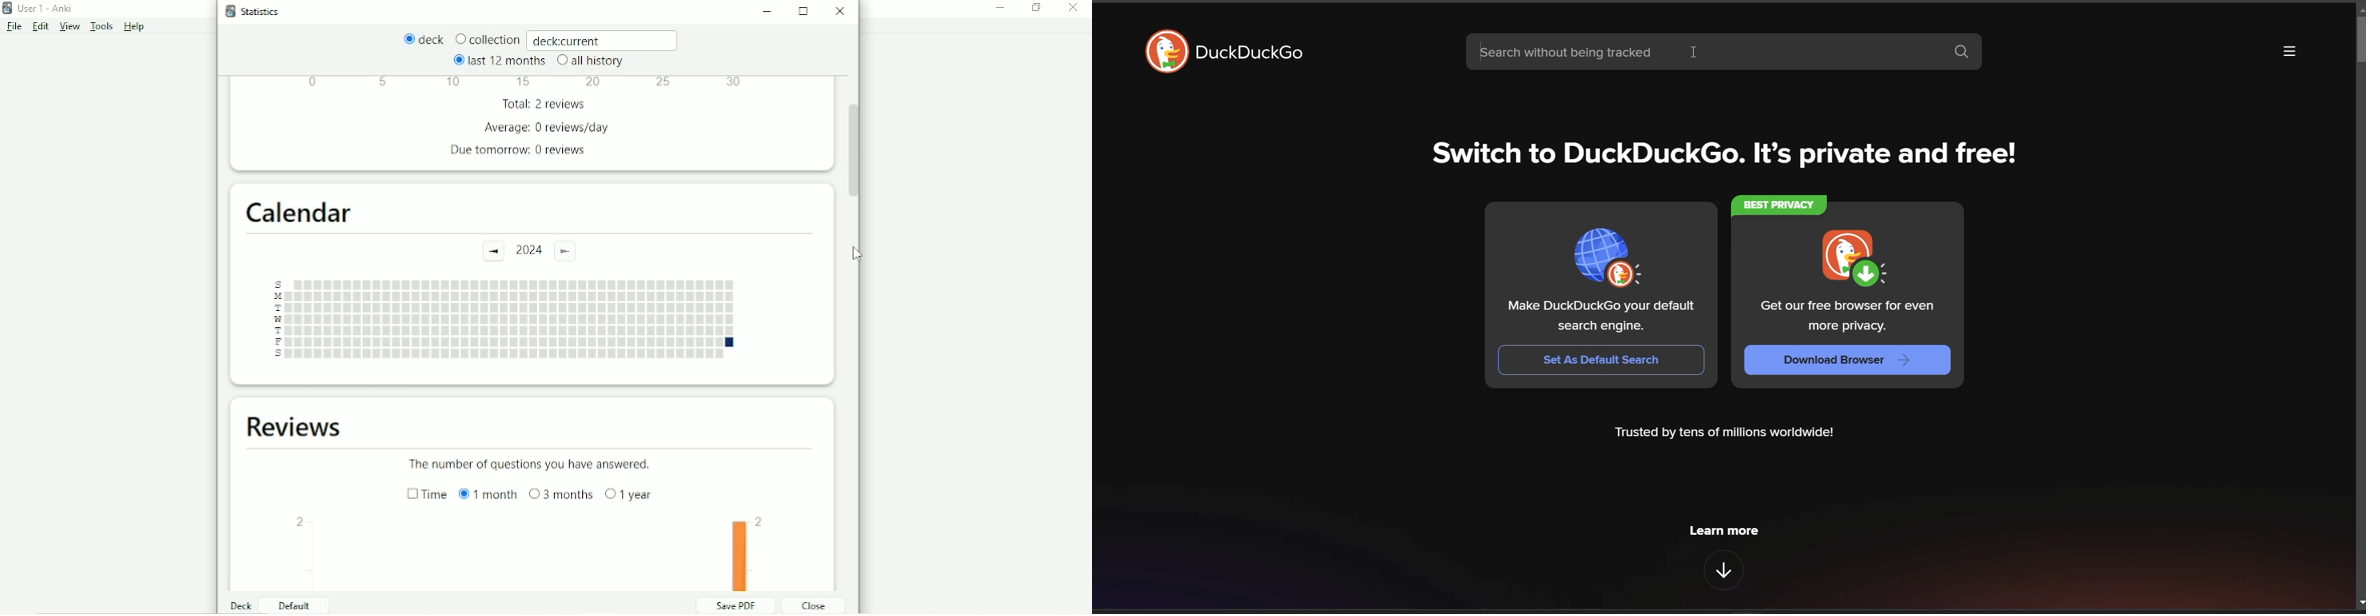  What do you see at coordinates (1602, 360) in the screenshot?
I see `set as Default Search` at bounding box center [1602, 360].